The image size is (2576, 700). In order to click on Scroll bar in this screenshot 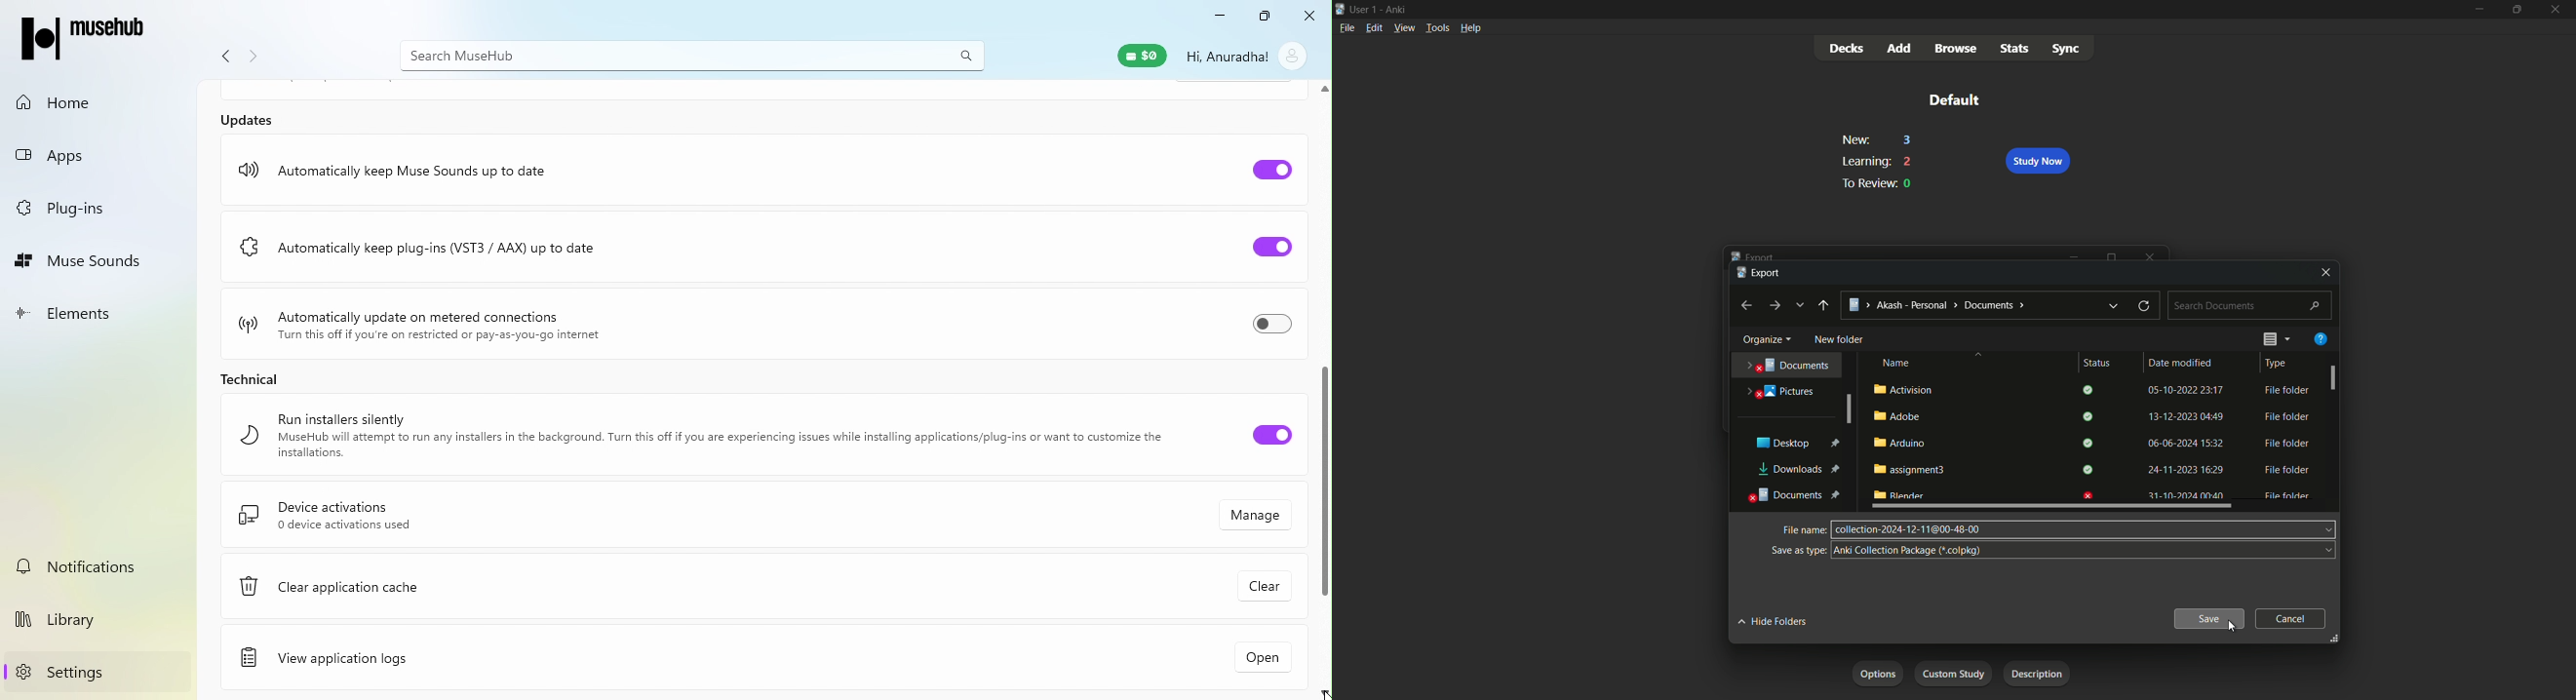, I will do `click(1324, 484)`.